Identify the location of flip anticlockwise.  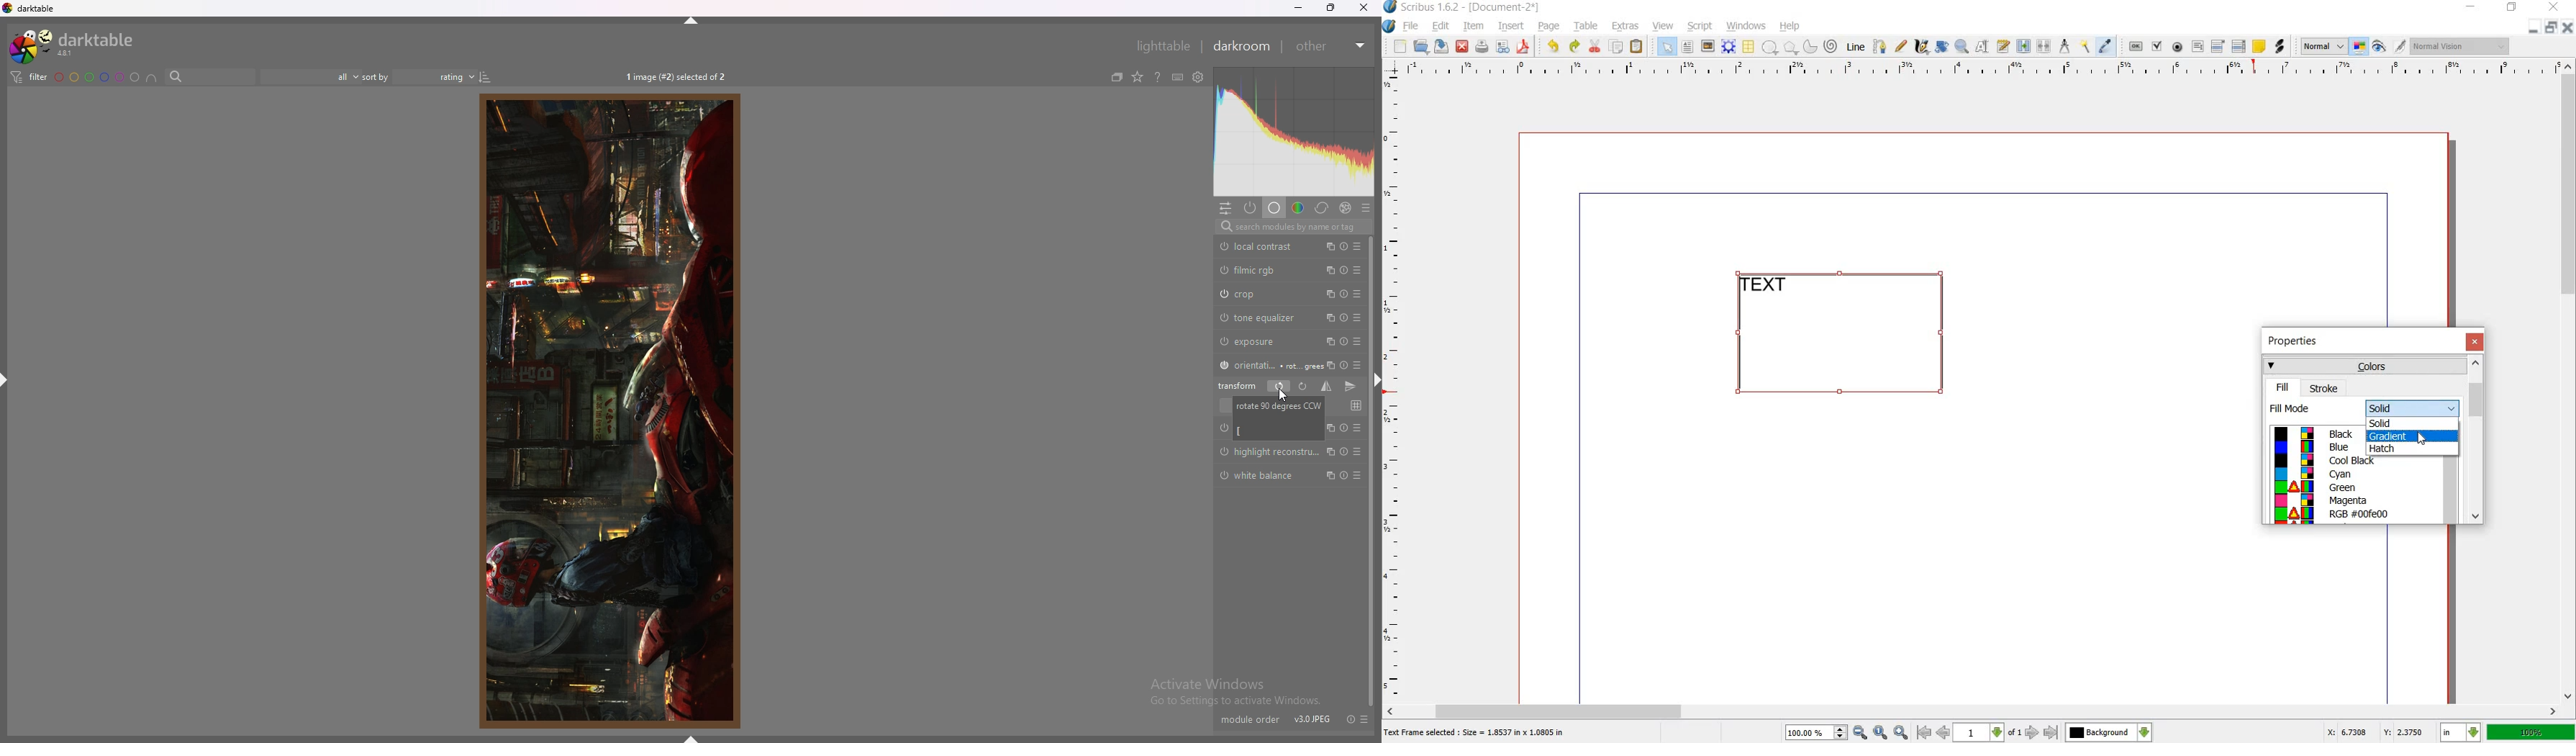
(1279, 387).